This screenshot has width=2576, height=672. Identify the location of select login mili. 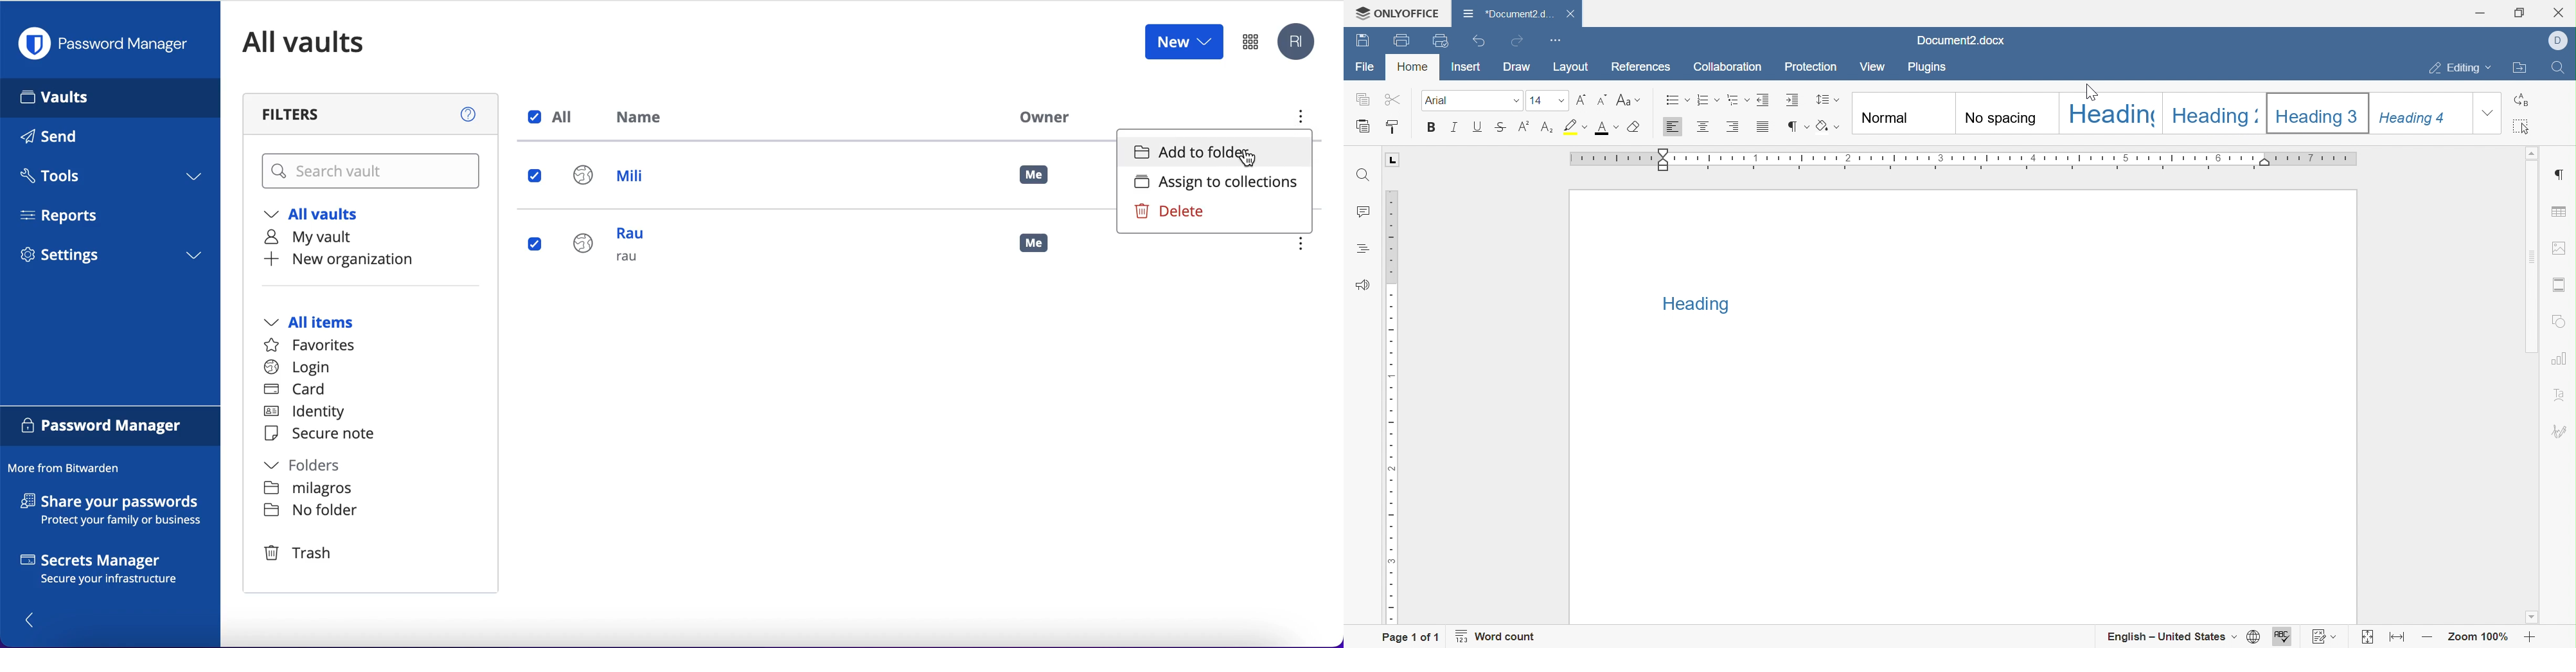
(536, 177).